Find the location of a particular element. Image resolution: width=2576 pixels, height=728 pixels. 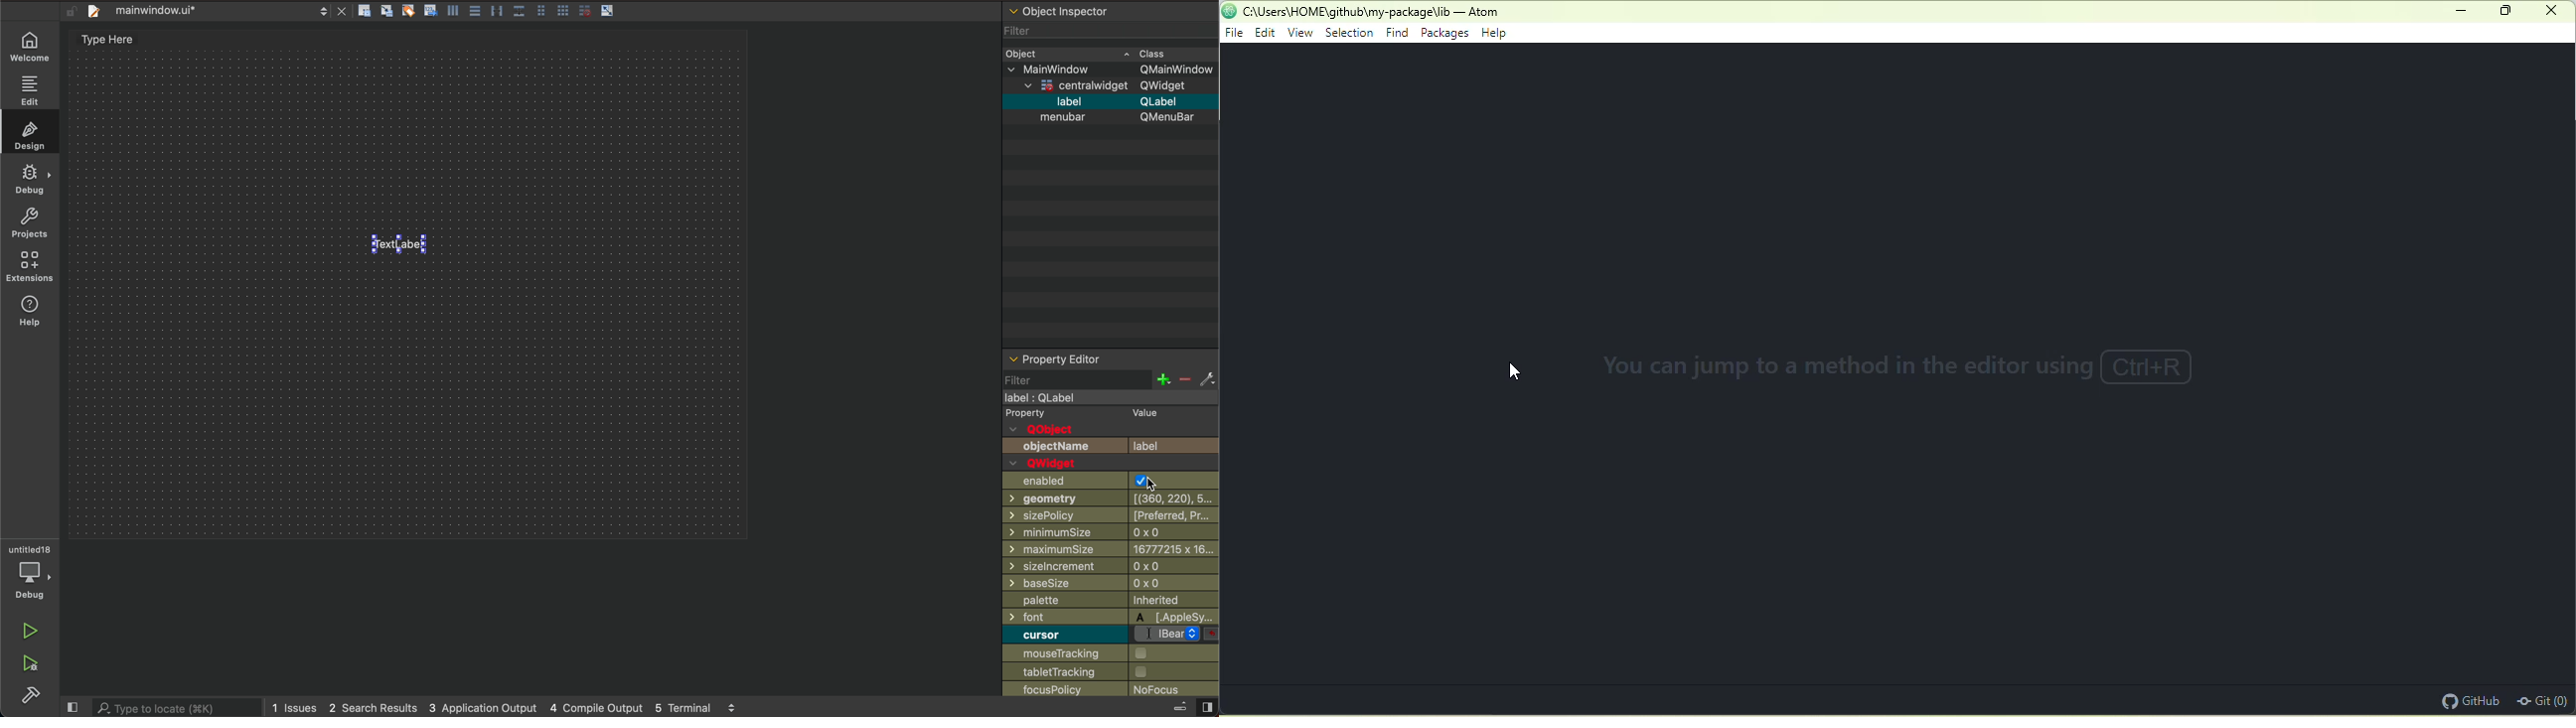

layout actions is located at coordinates (492, 10).